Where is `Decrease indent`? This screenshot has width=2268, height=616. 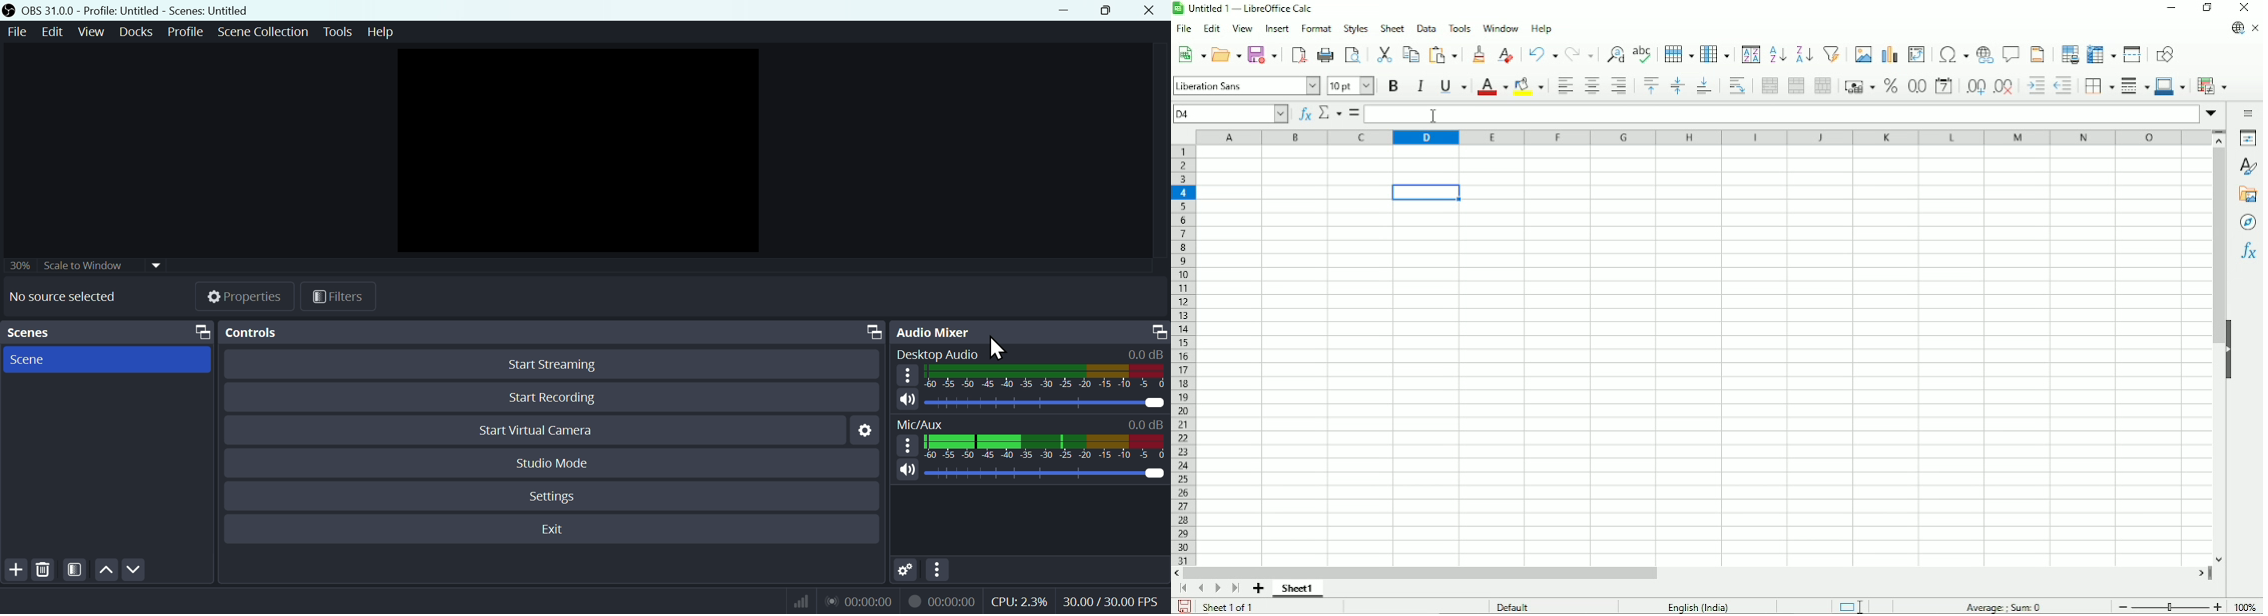
Decrease indent is located at coordinates (2064, 86).